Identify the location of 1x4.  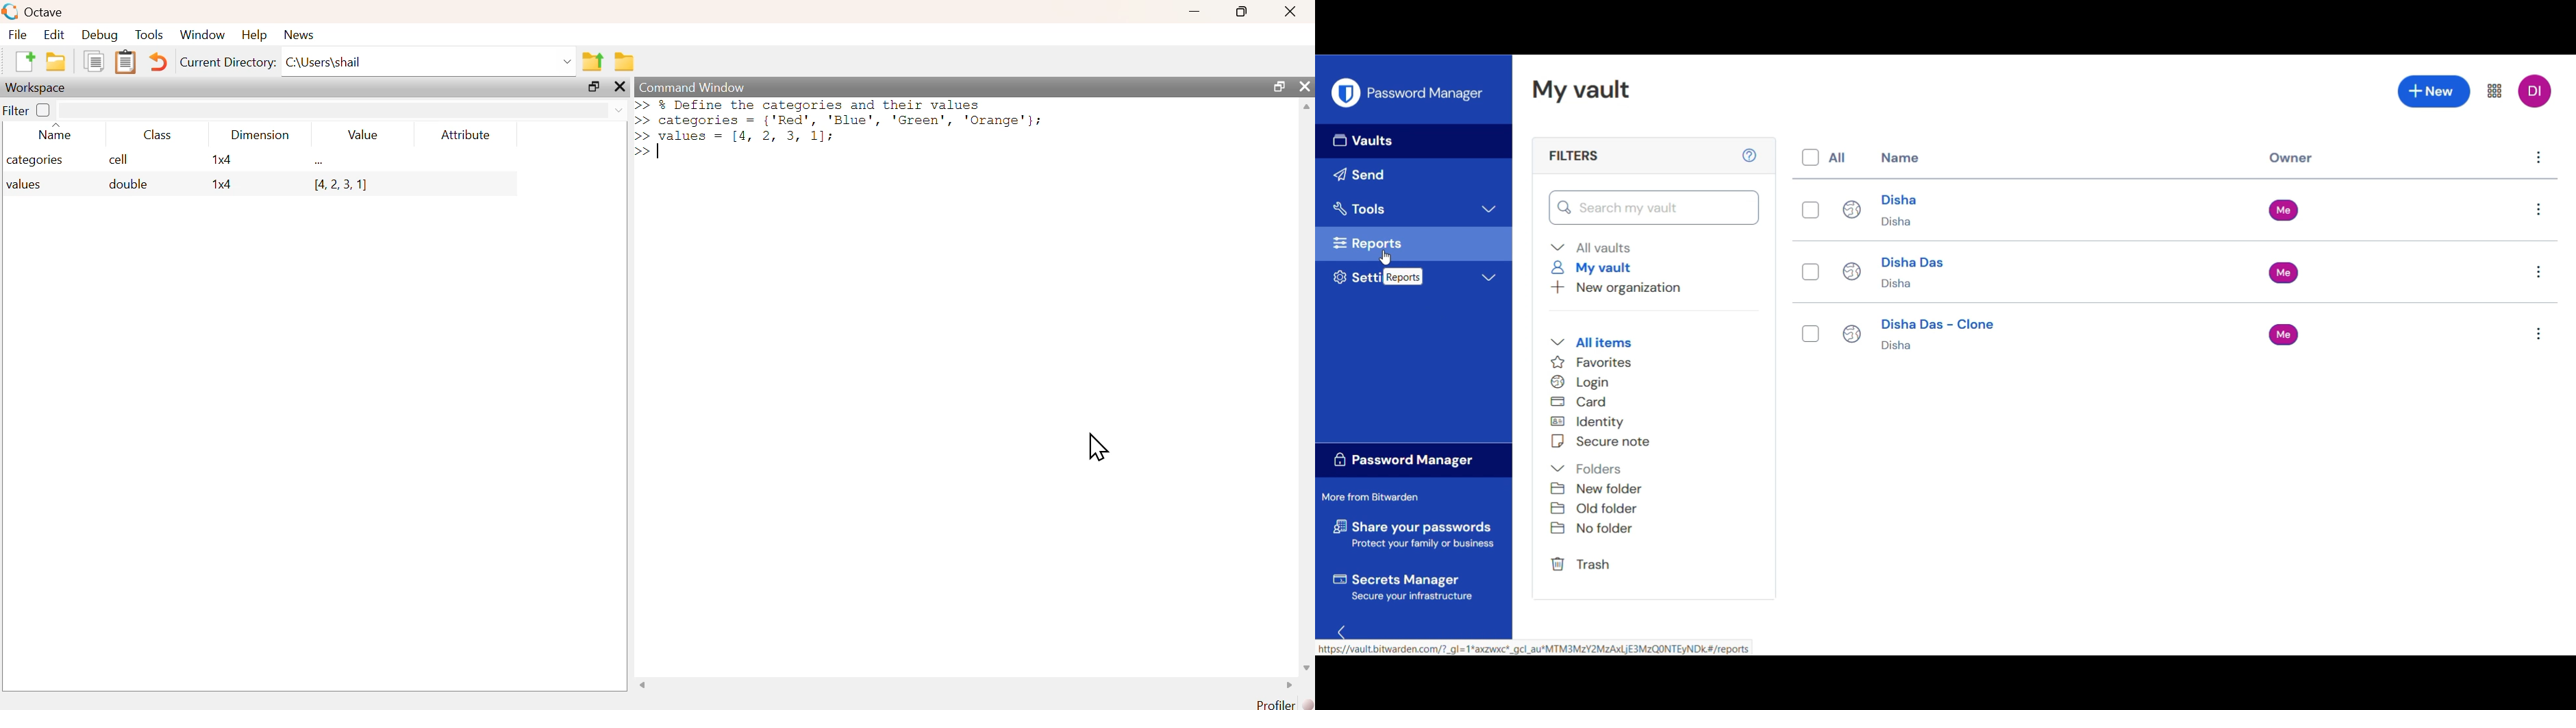
(222, 160).